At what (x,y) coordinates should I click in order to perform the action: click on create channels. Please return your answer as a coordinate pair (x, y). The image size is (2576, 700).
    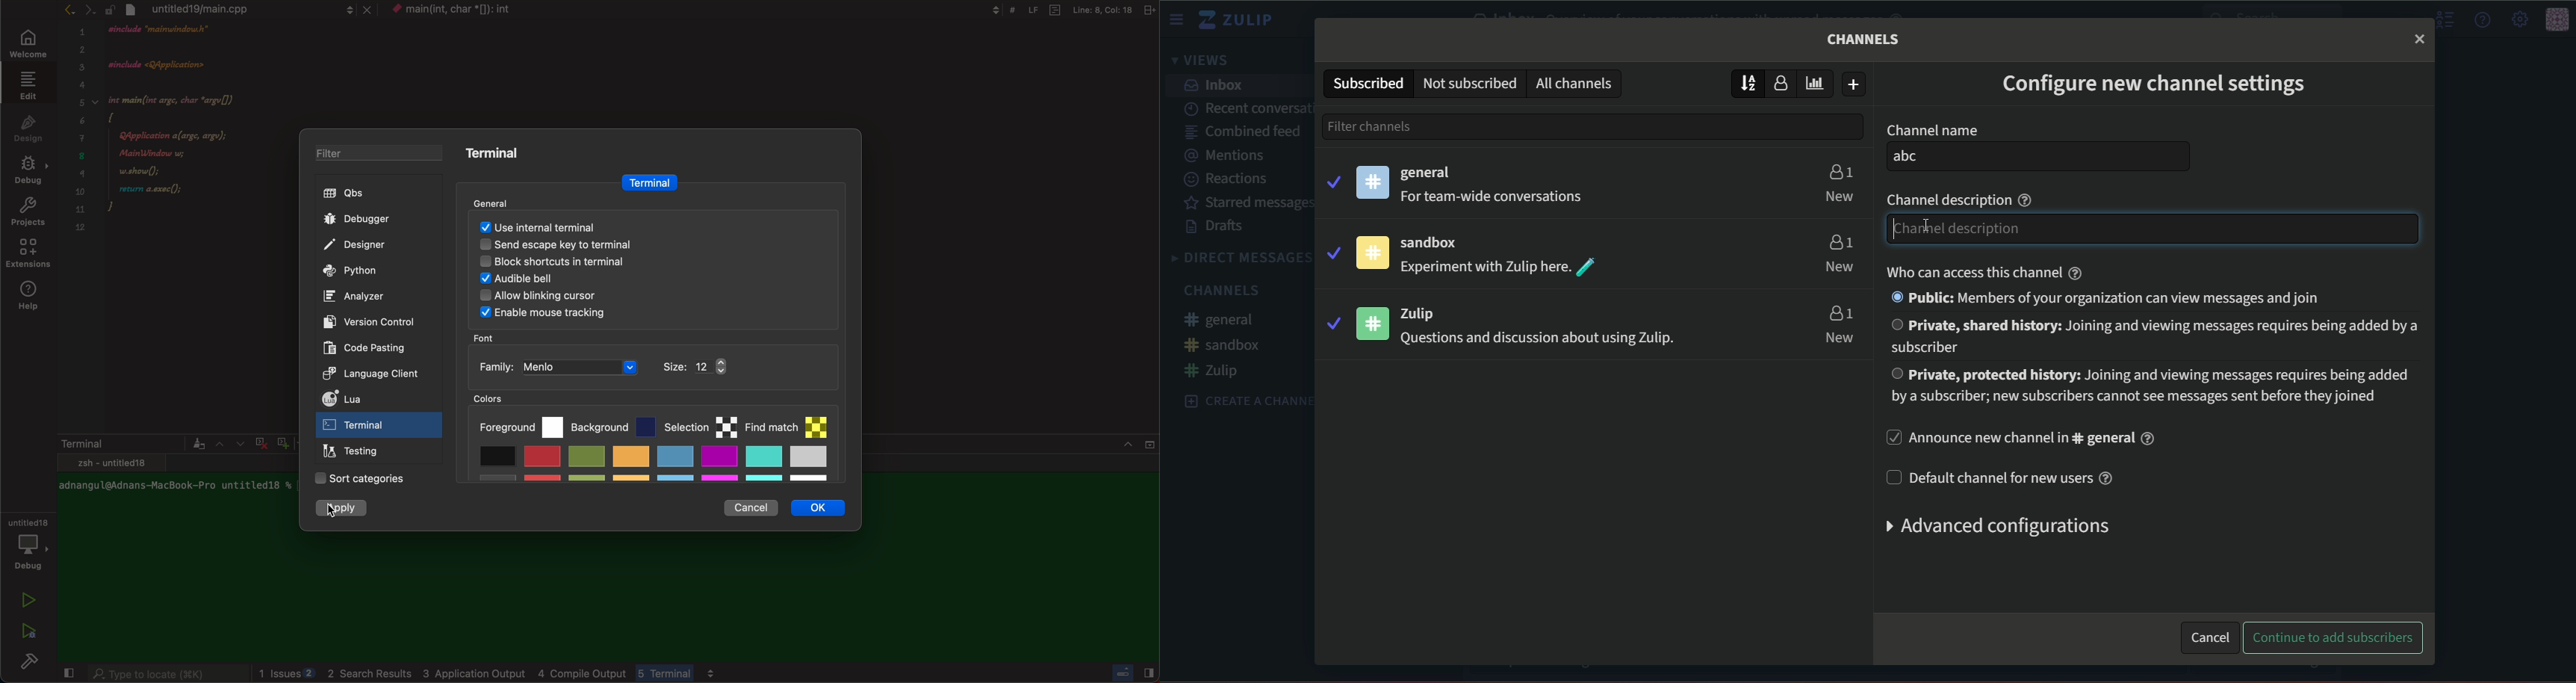
    Looking at the image, I should click on (1241, 400).